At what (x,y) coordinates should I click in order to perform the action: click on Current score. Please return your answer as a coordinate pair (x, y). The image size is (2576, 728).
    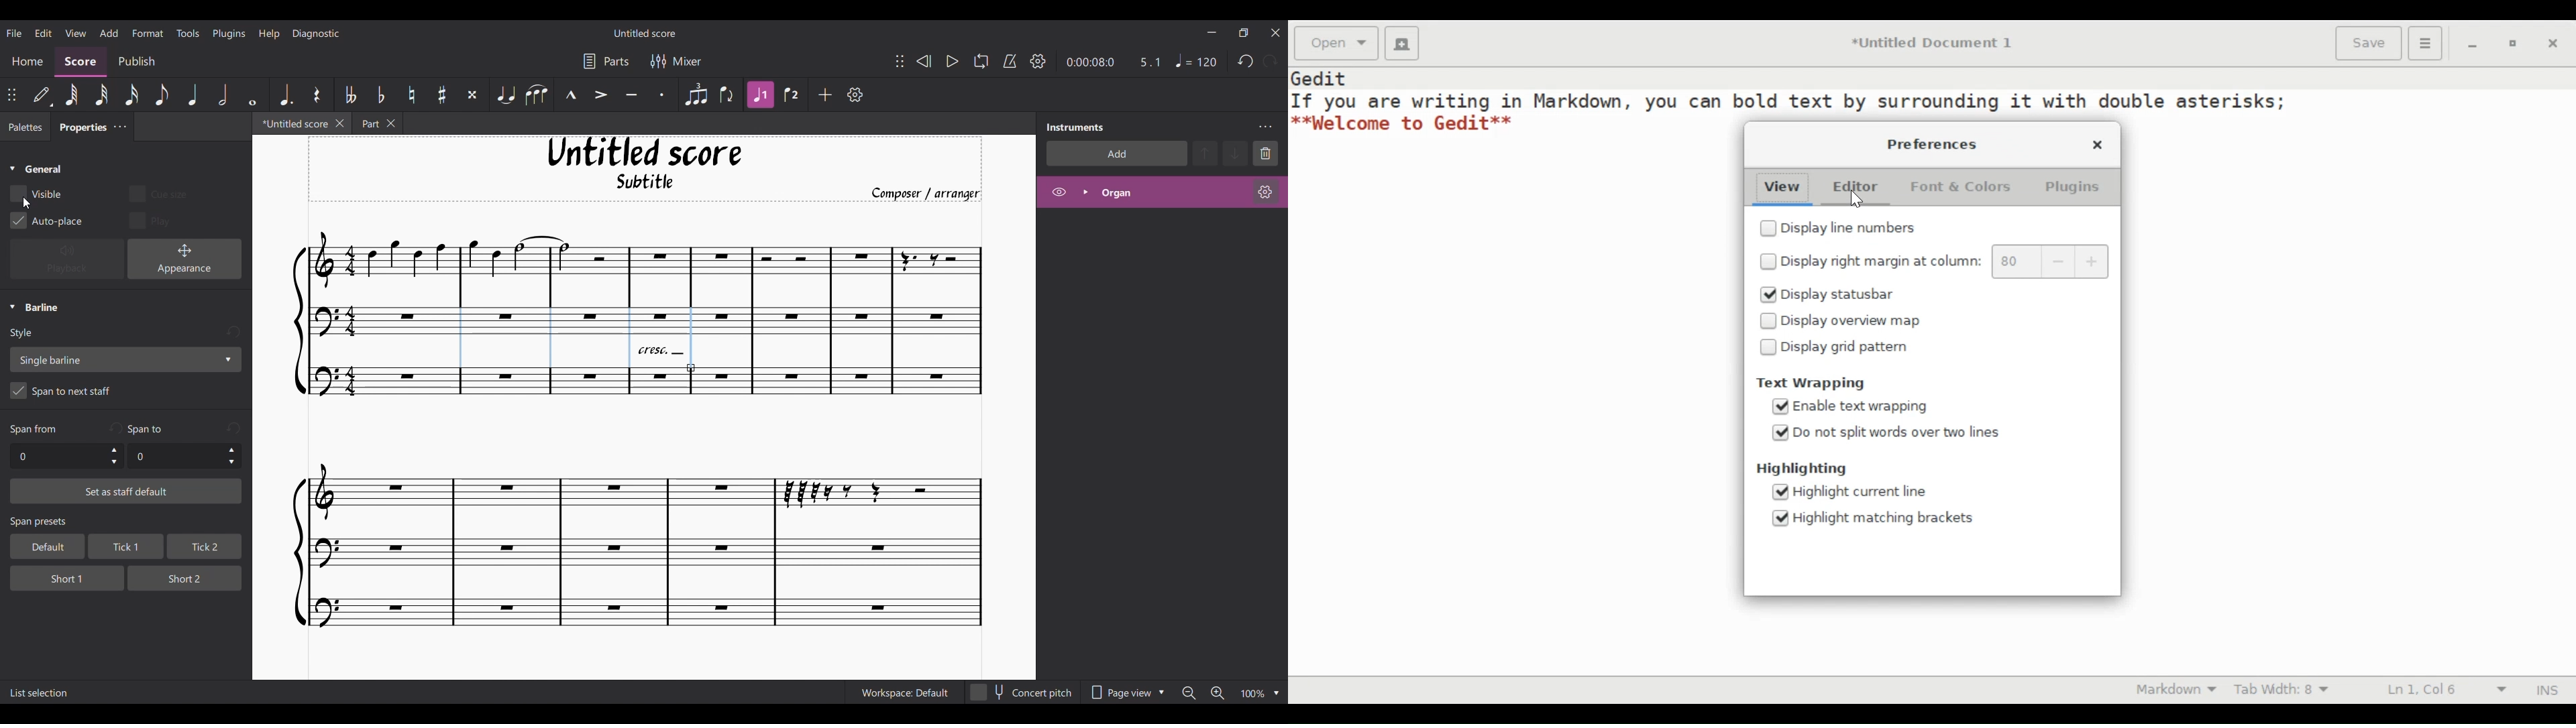
    Looking at the image, I should click on (639, 513).